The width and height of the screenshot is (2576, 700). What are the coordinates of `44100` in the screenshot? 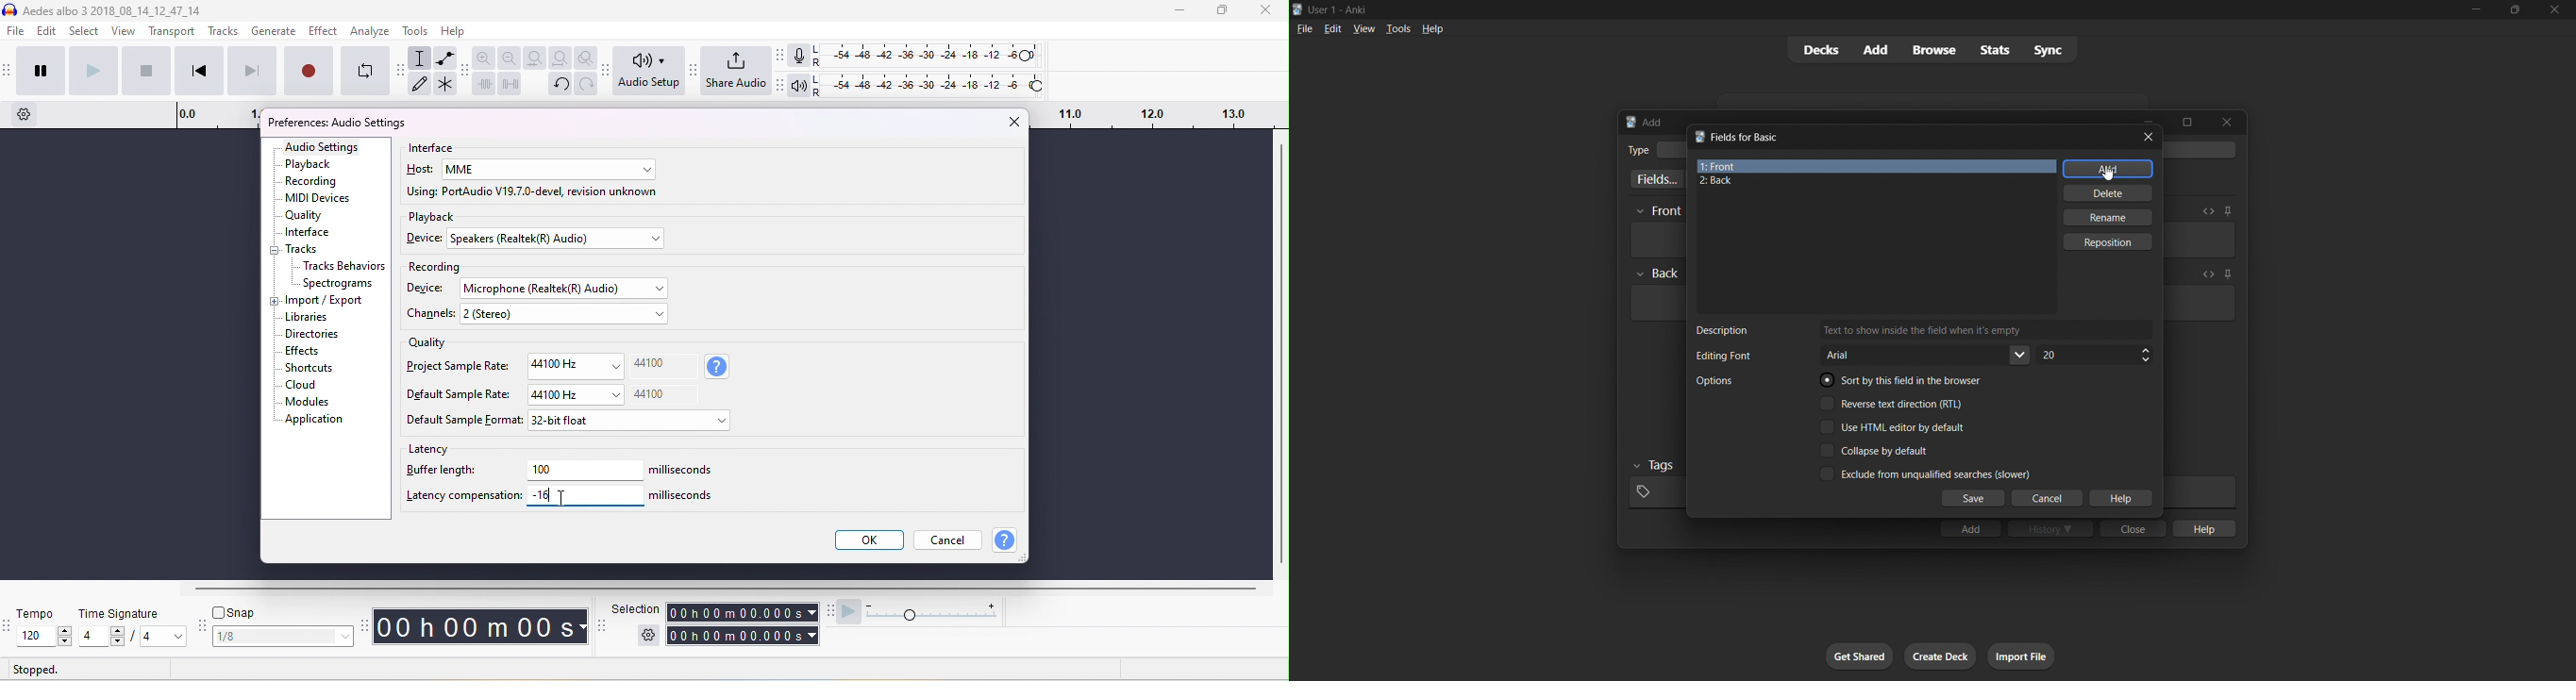 It's located at (650, 394).